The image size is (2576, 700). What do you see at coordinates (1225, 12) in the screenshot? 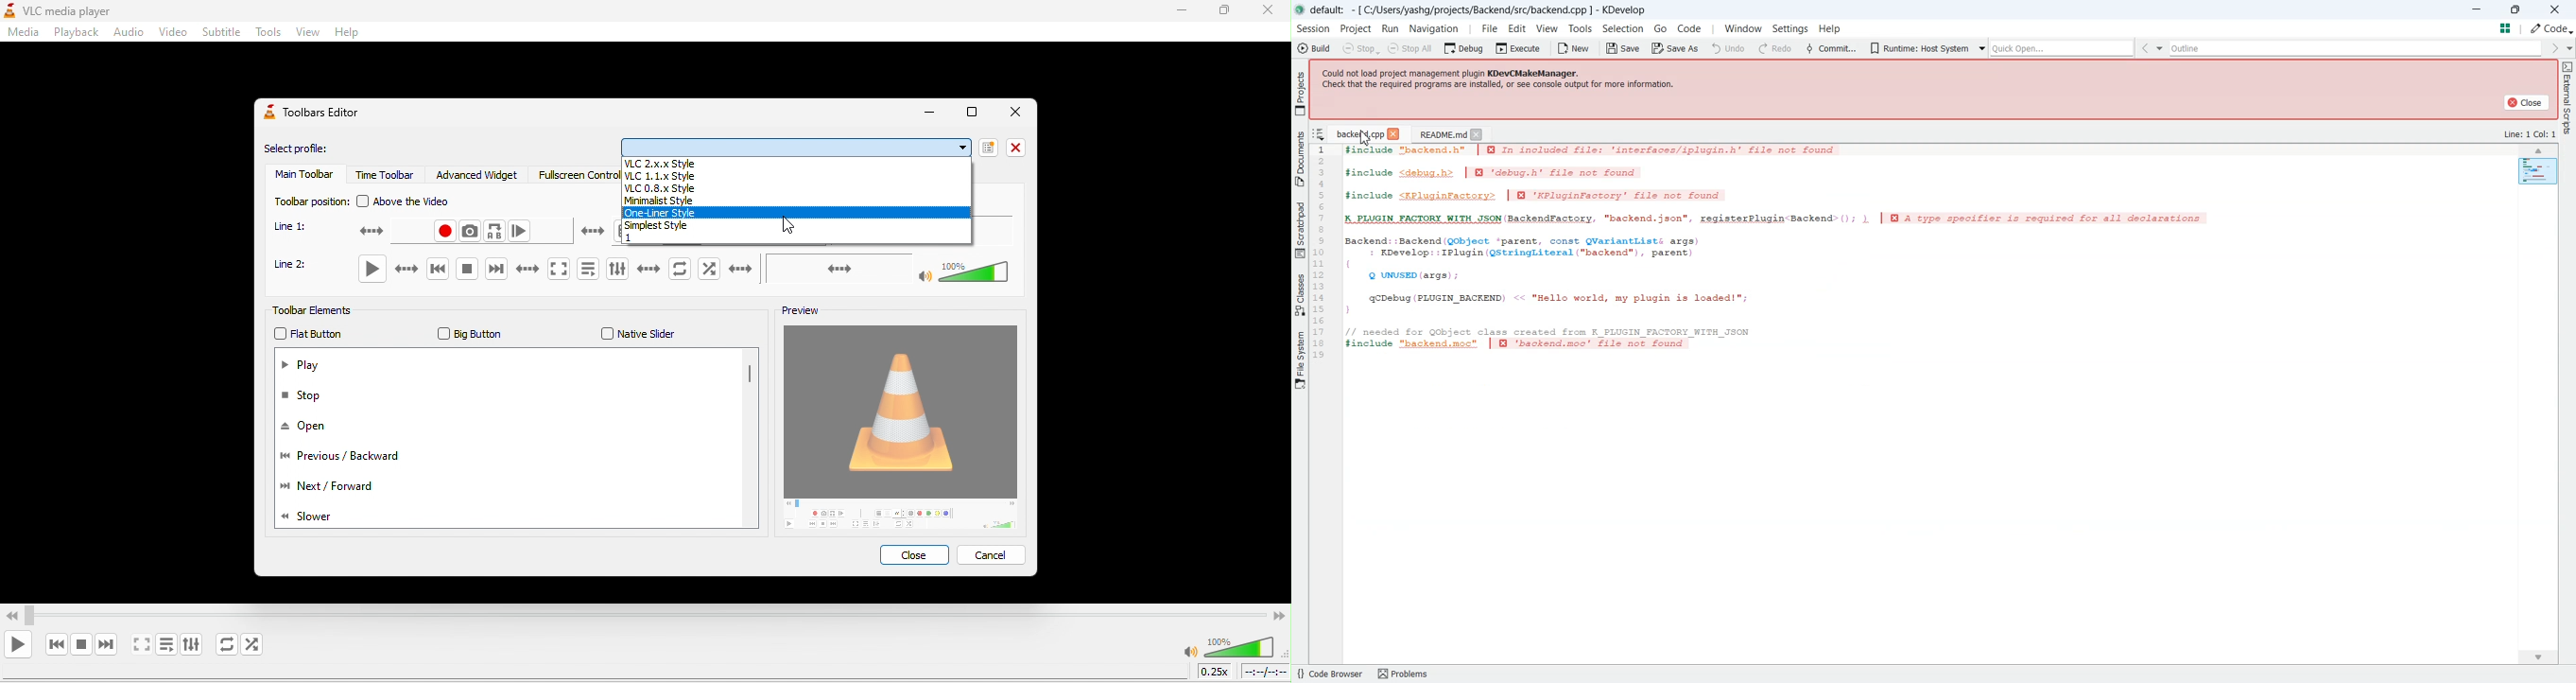
I see `maximize` at bounding box center [1225, 12].